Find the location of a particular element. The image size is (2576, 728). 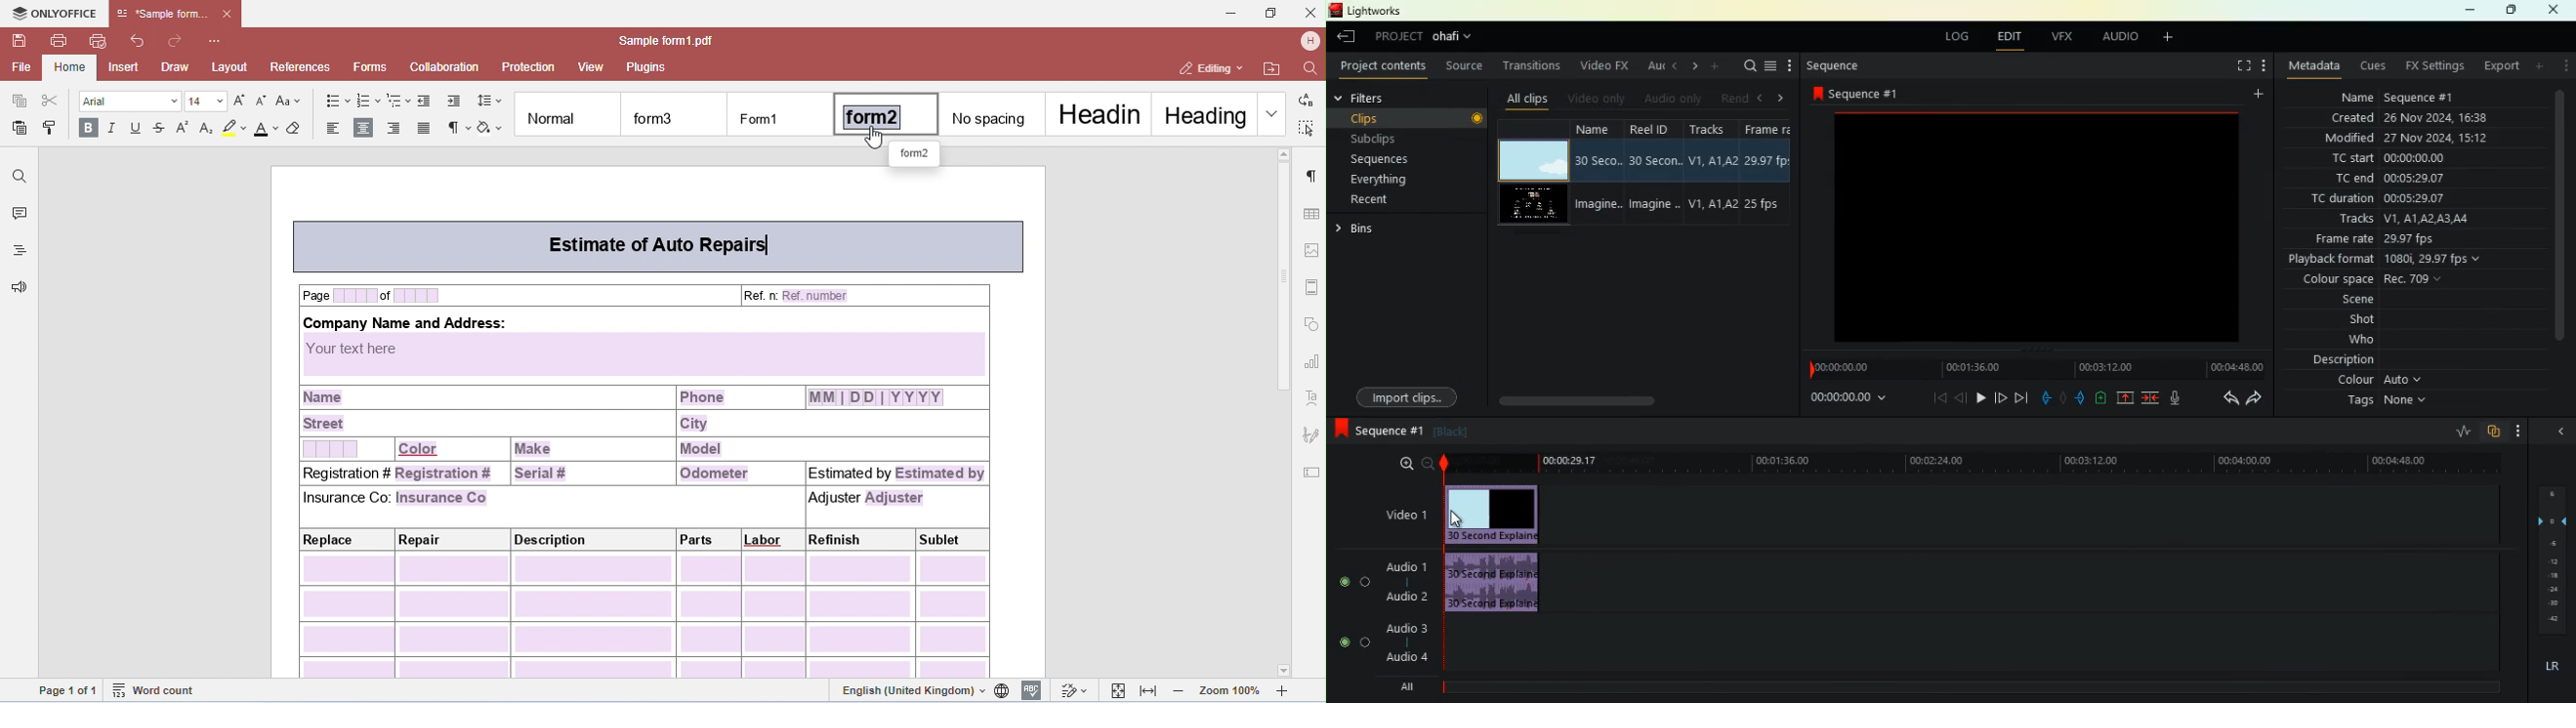

vfx is located at coordinates (2063, 37).